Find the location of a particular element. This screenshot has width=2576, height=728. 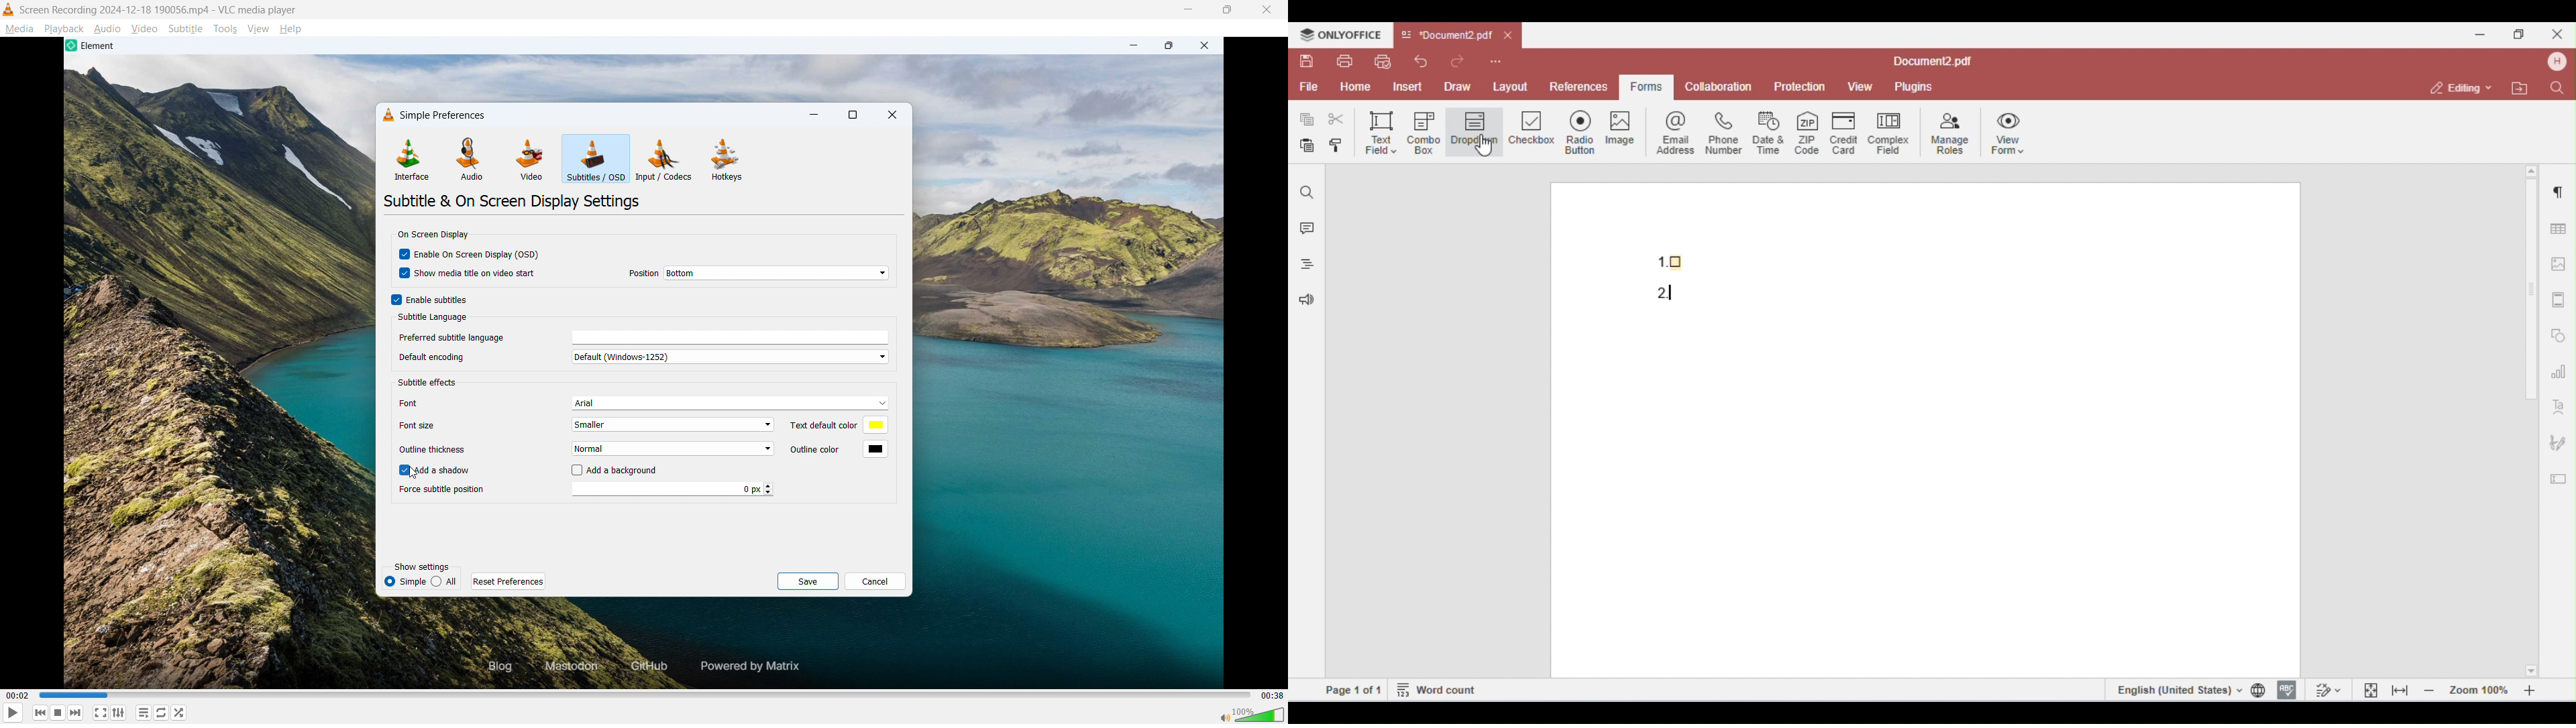

Arial is located at coordinates (731, 402).